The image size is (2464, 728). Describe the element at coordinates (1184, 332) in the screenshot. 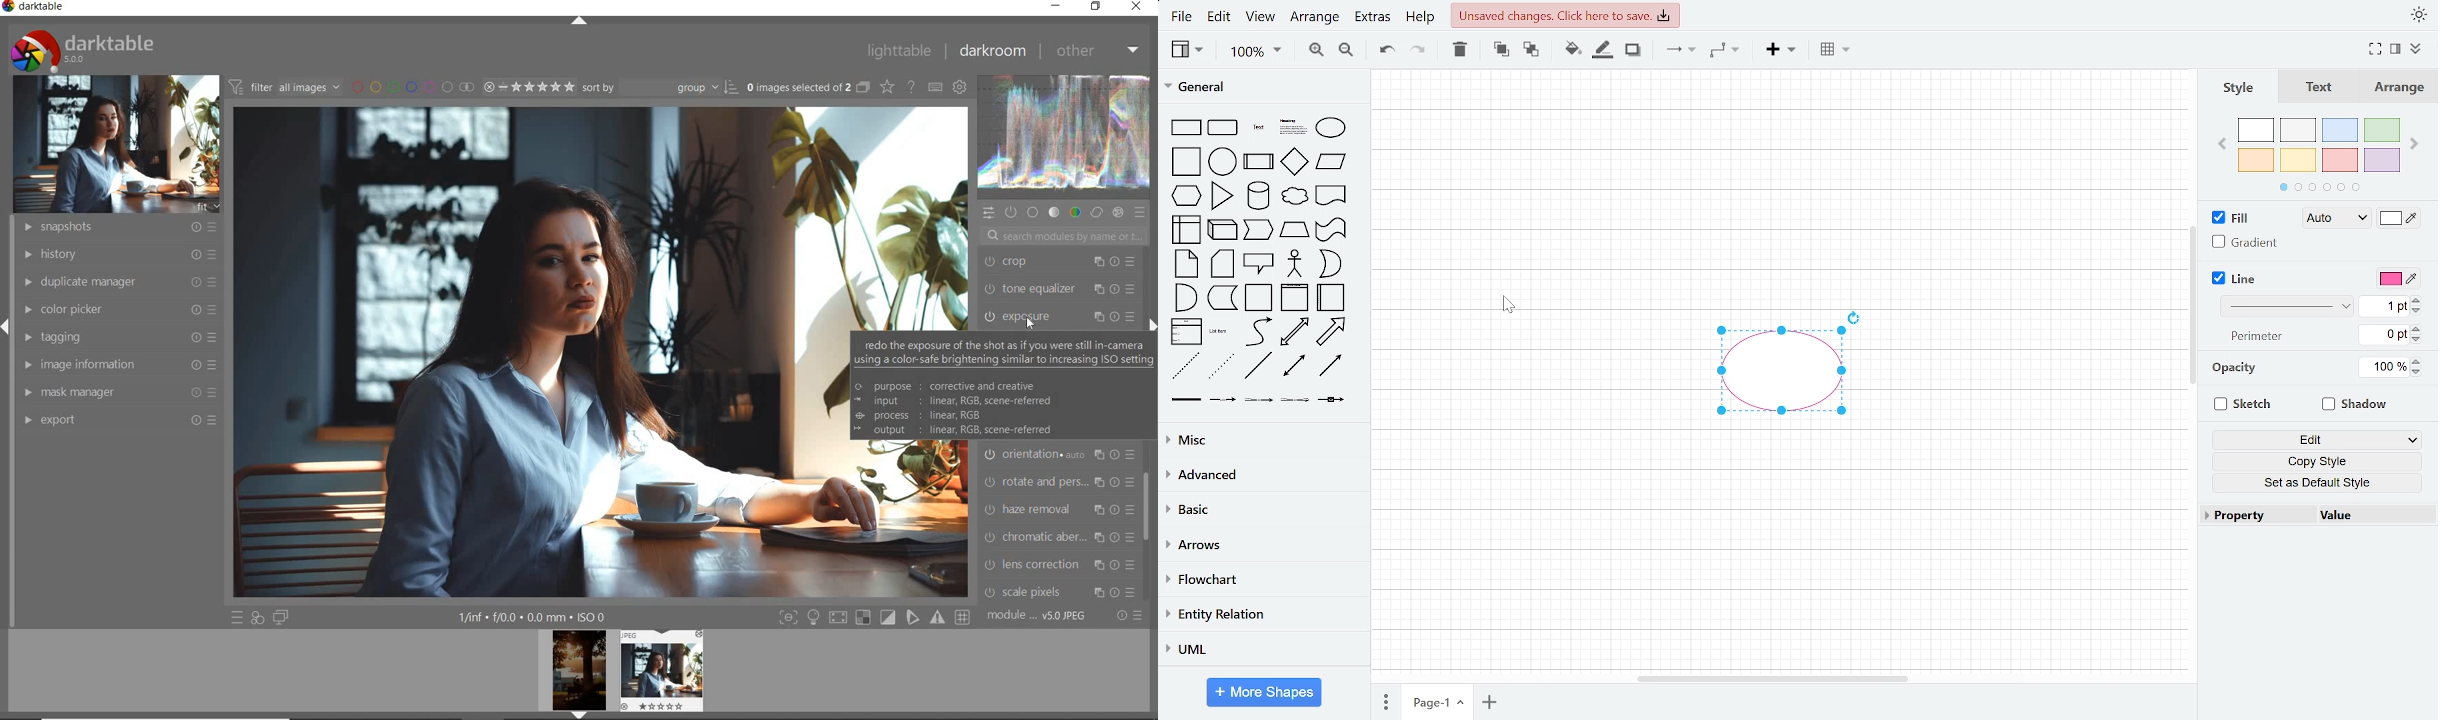

I see `list` at that location.